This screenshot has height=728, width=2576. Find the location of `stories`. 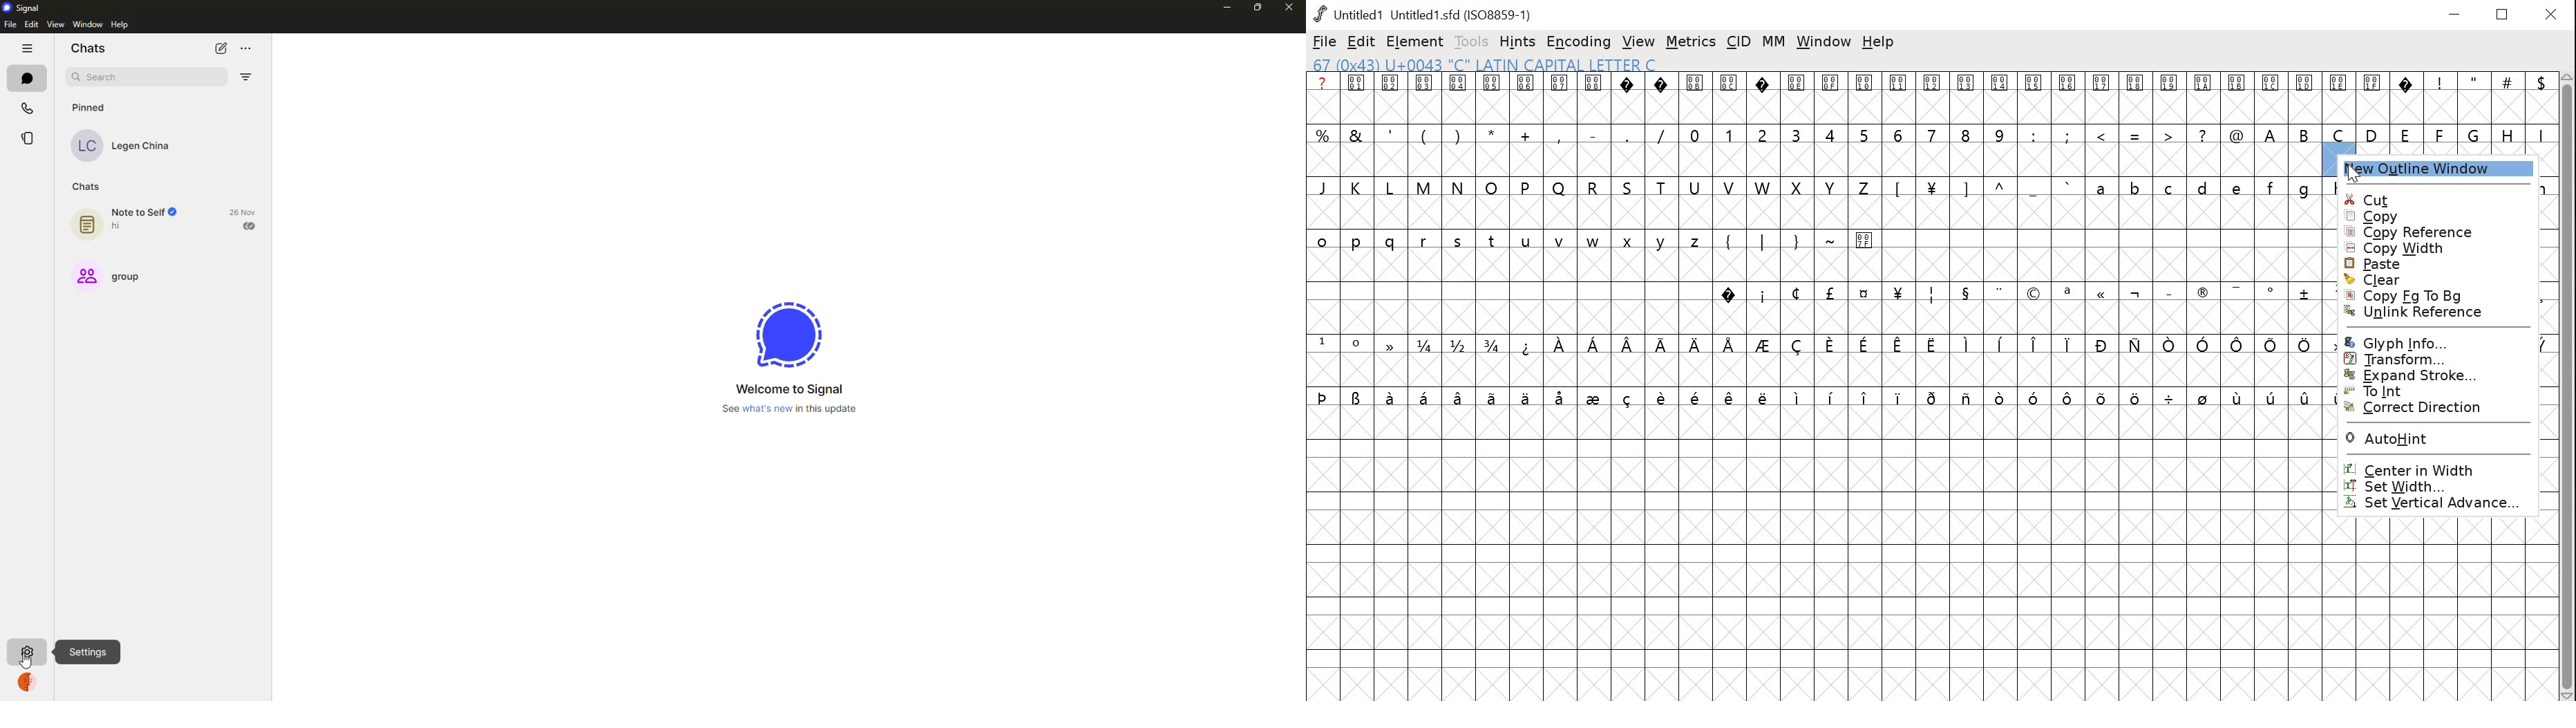

stories is located at coordinates (29, 137).